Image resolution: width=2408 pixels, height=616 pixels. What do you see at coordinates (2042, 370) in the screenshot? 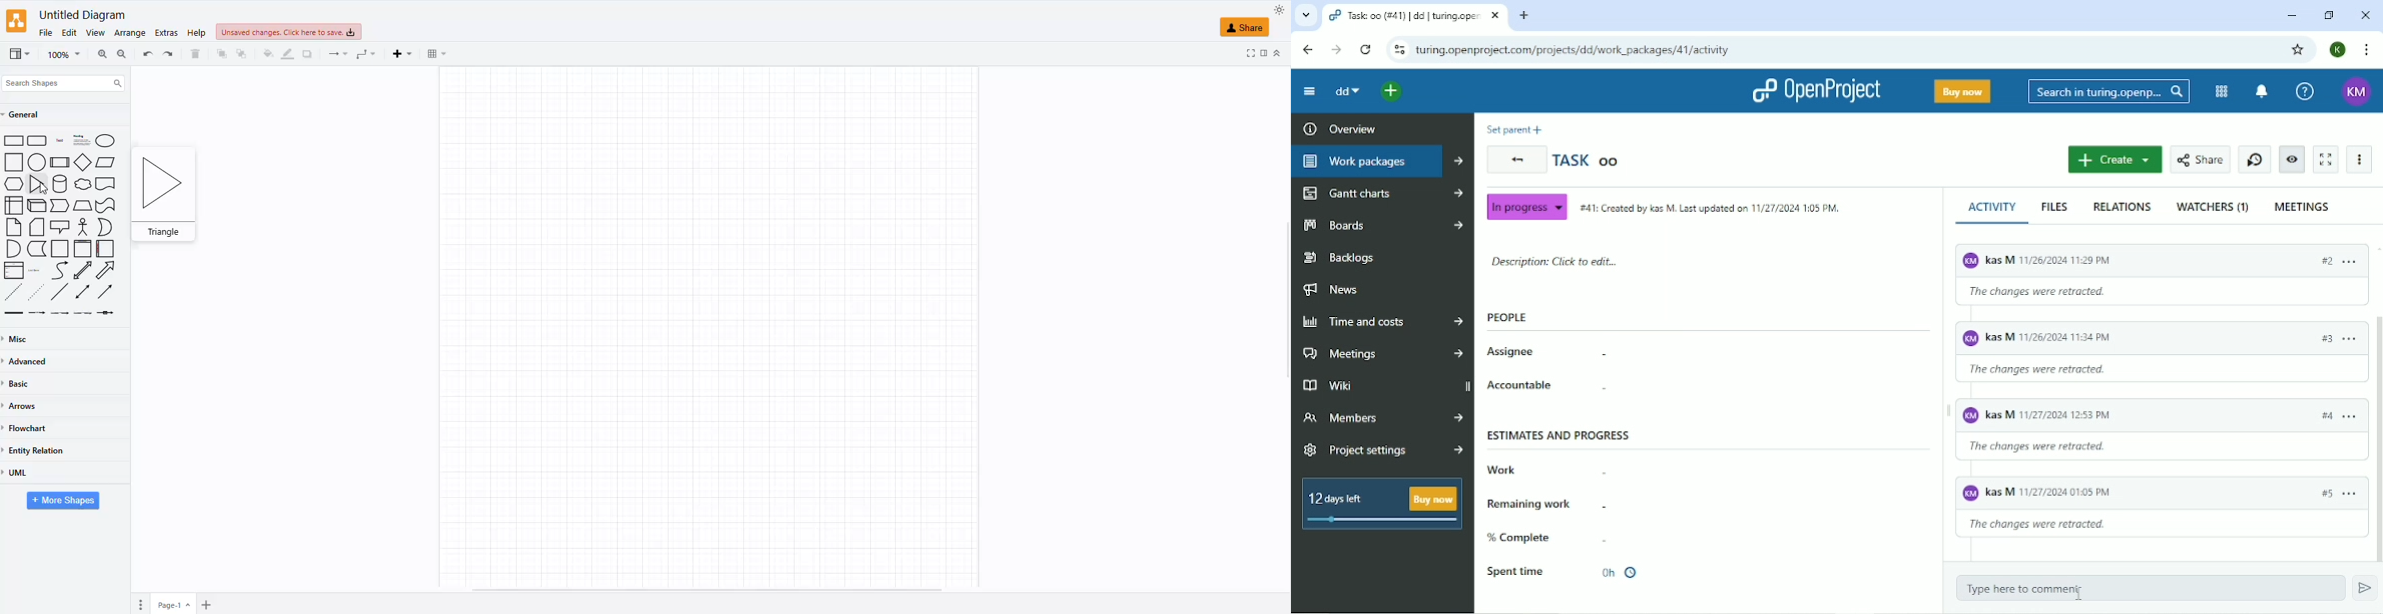
I see `The changes were retracted` at bounding box center [2042, 370].